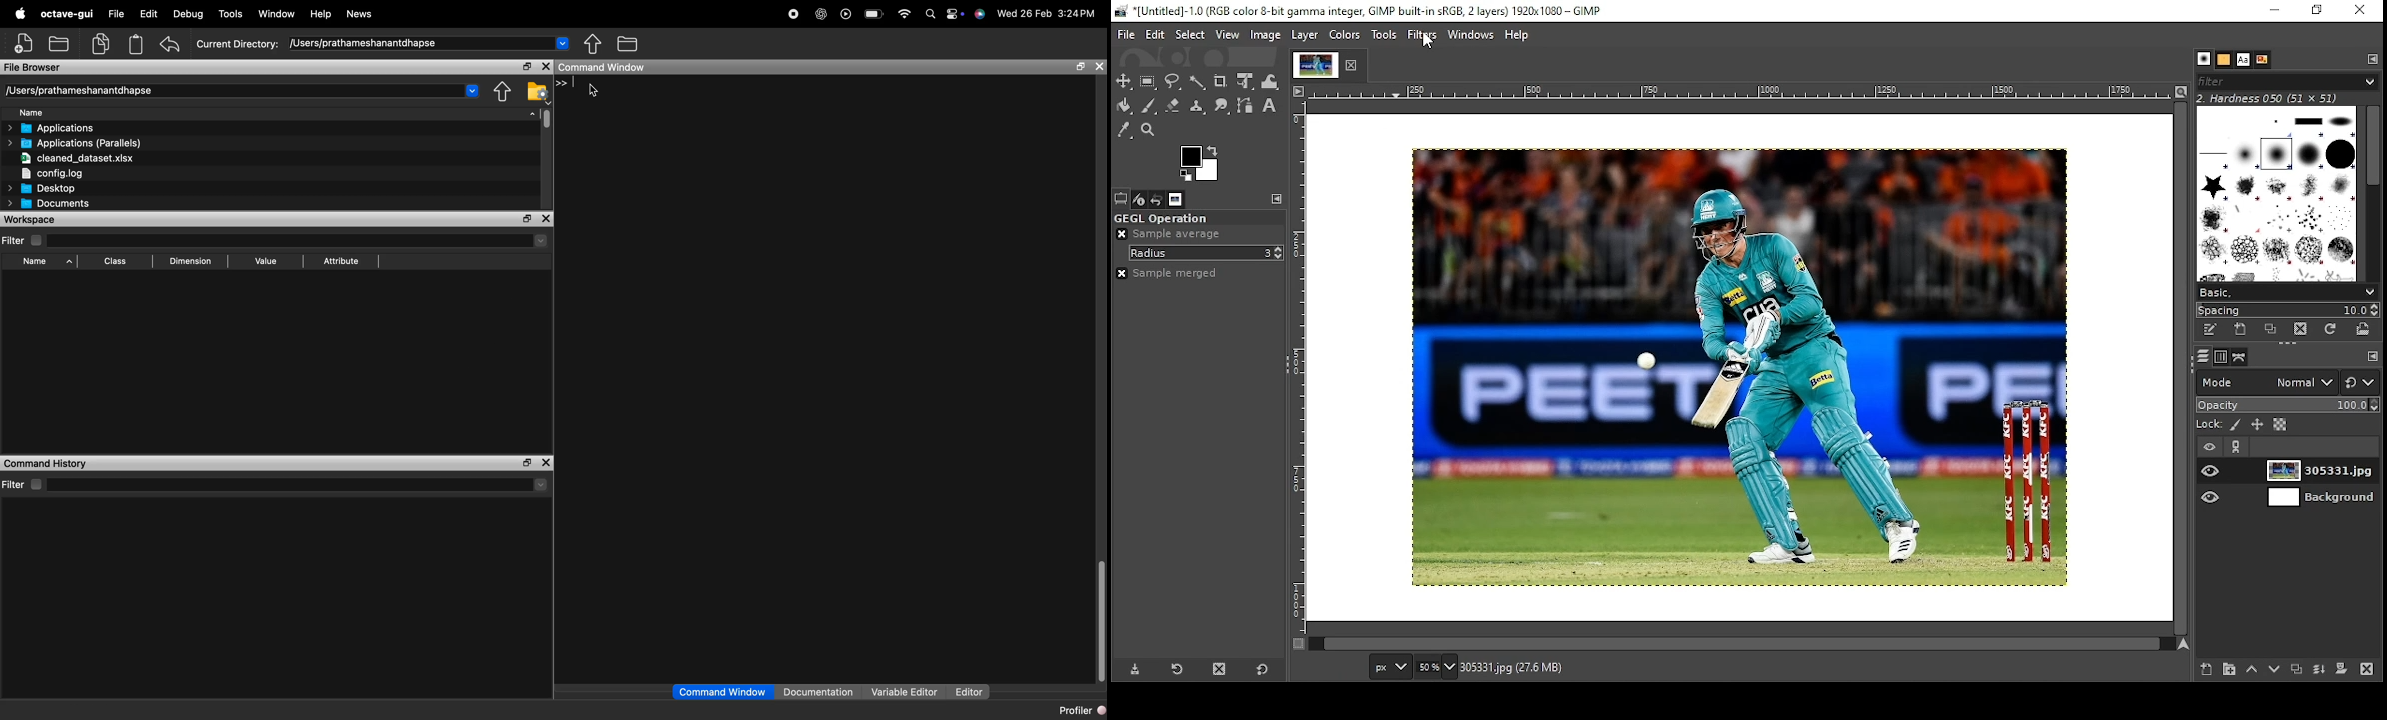  What do you see at coordinates (186, 15) in the screenshot?
I see `Debug` at bounding box center [186, 15].